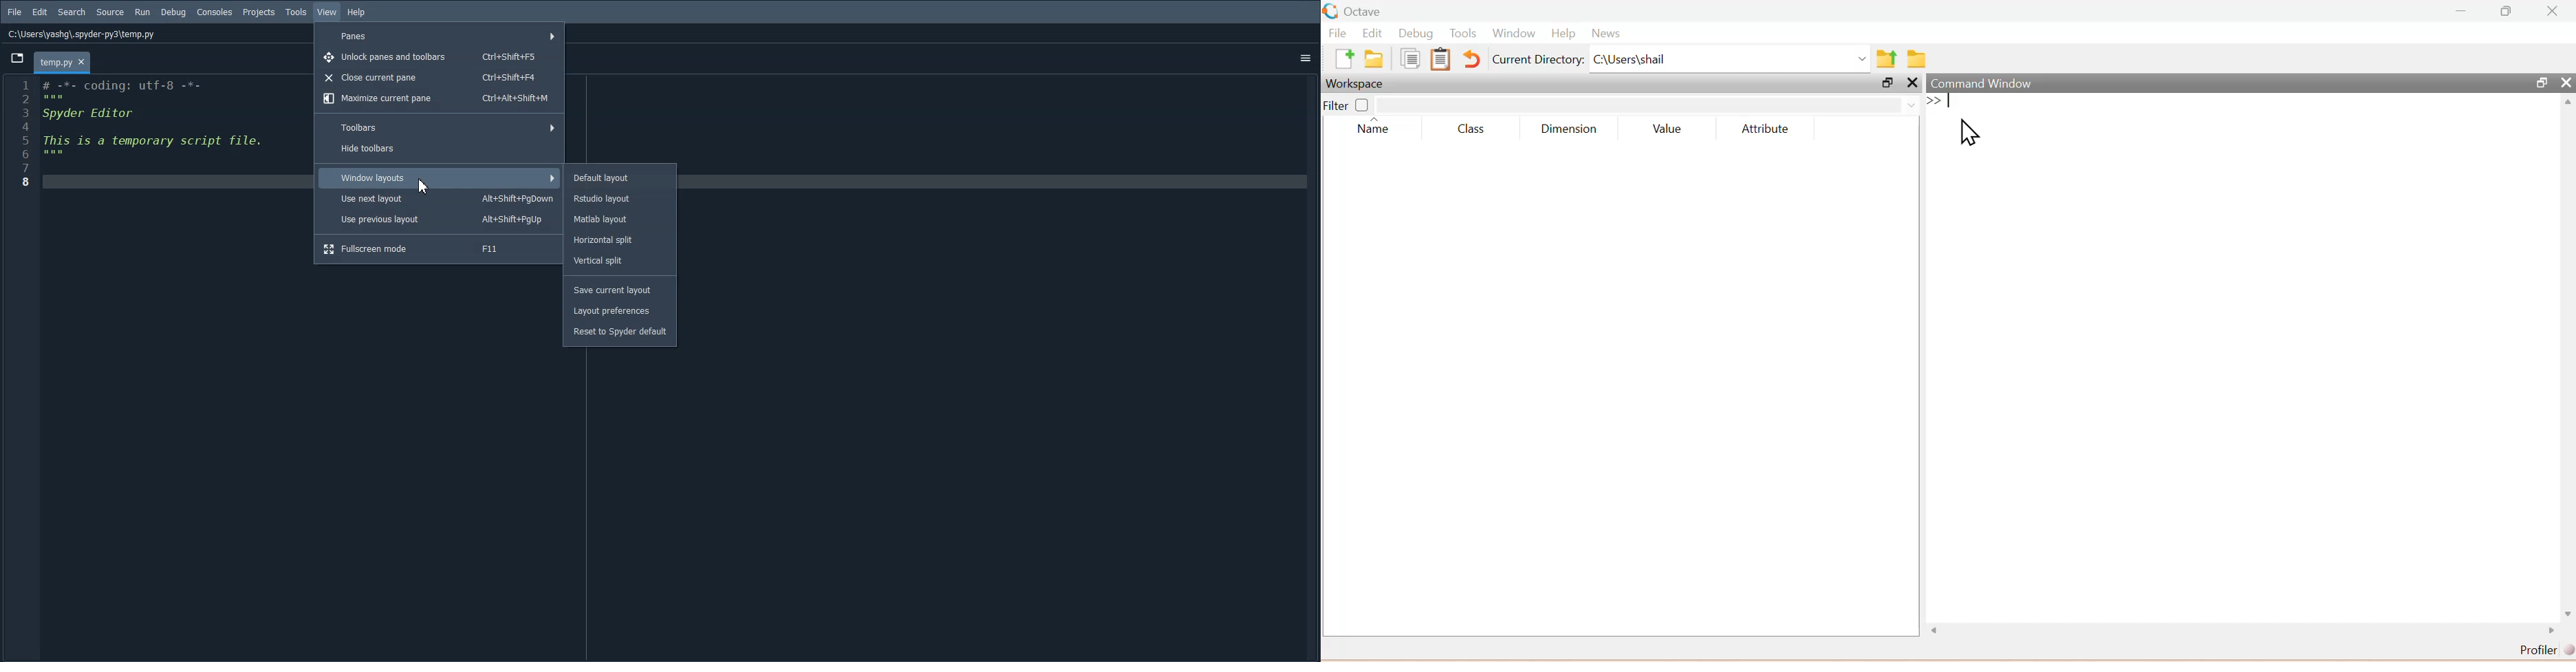 This screenshot has height=672, width=2576. Describe the element at coordinates (1473, 60) in the screenshot. I see `Undo` at that location.